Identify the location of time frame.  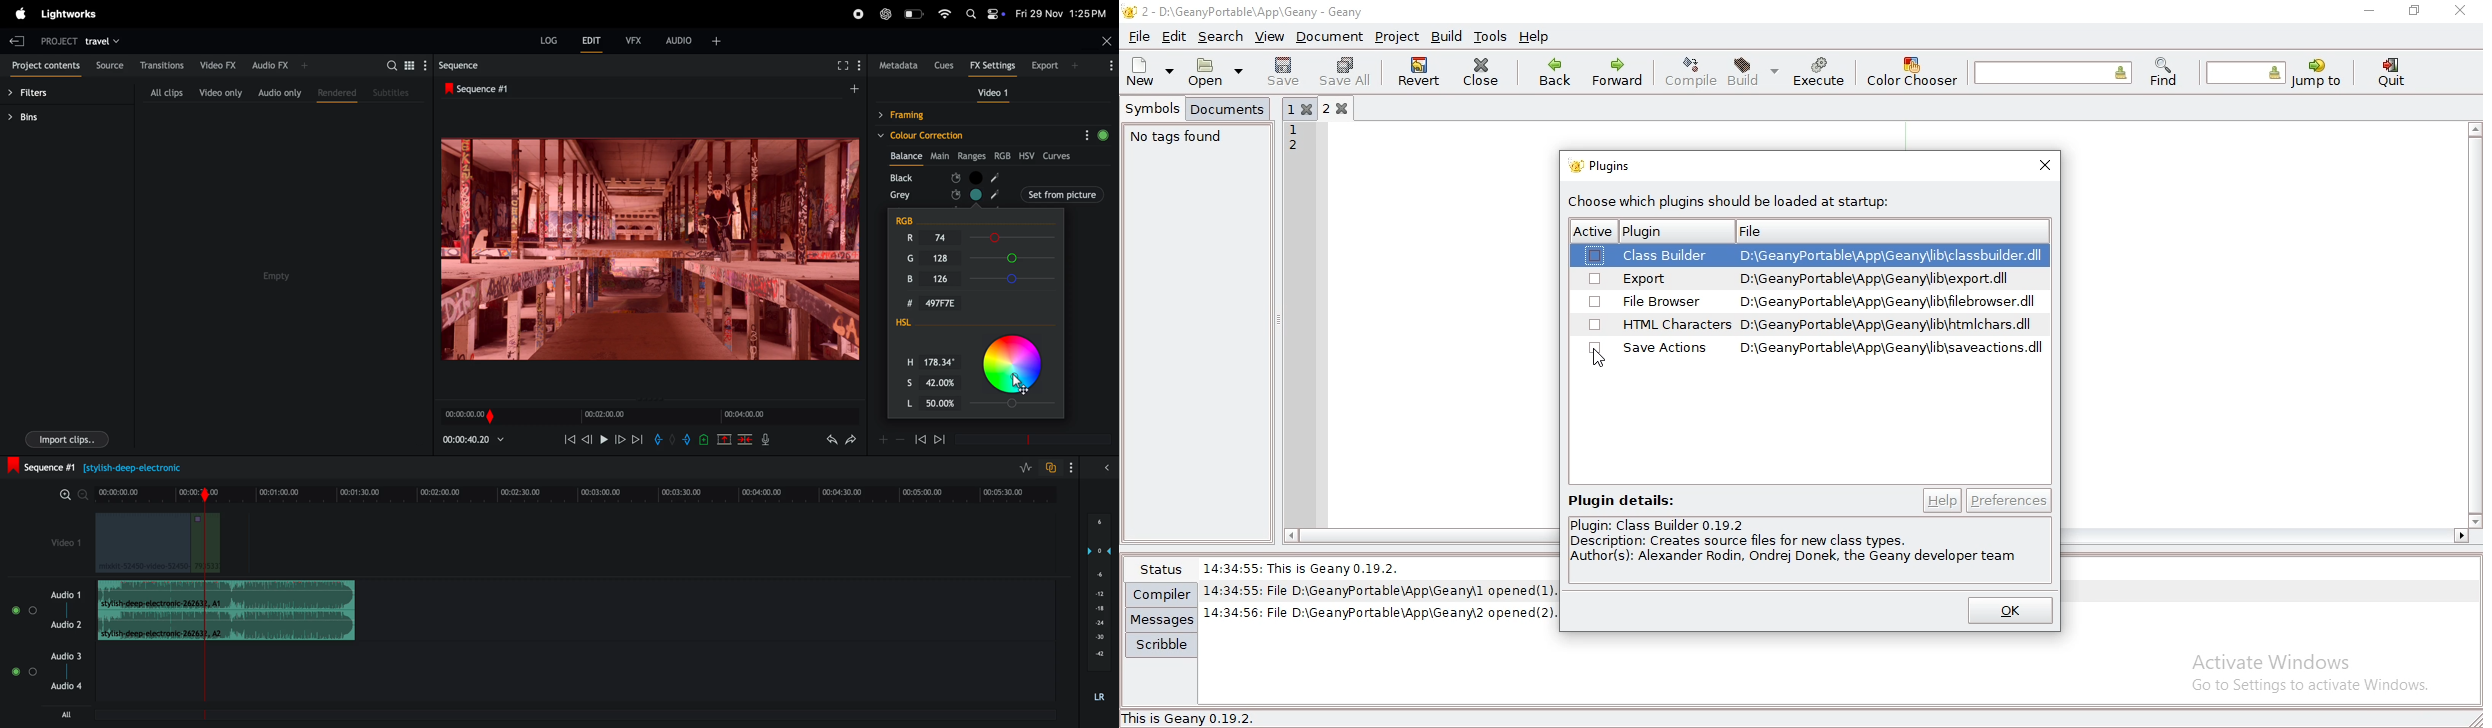
(1030, 440).